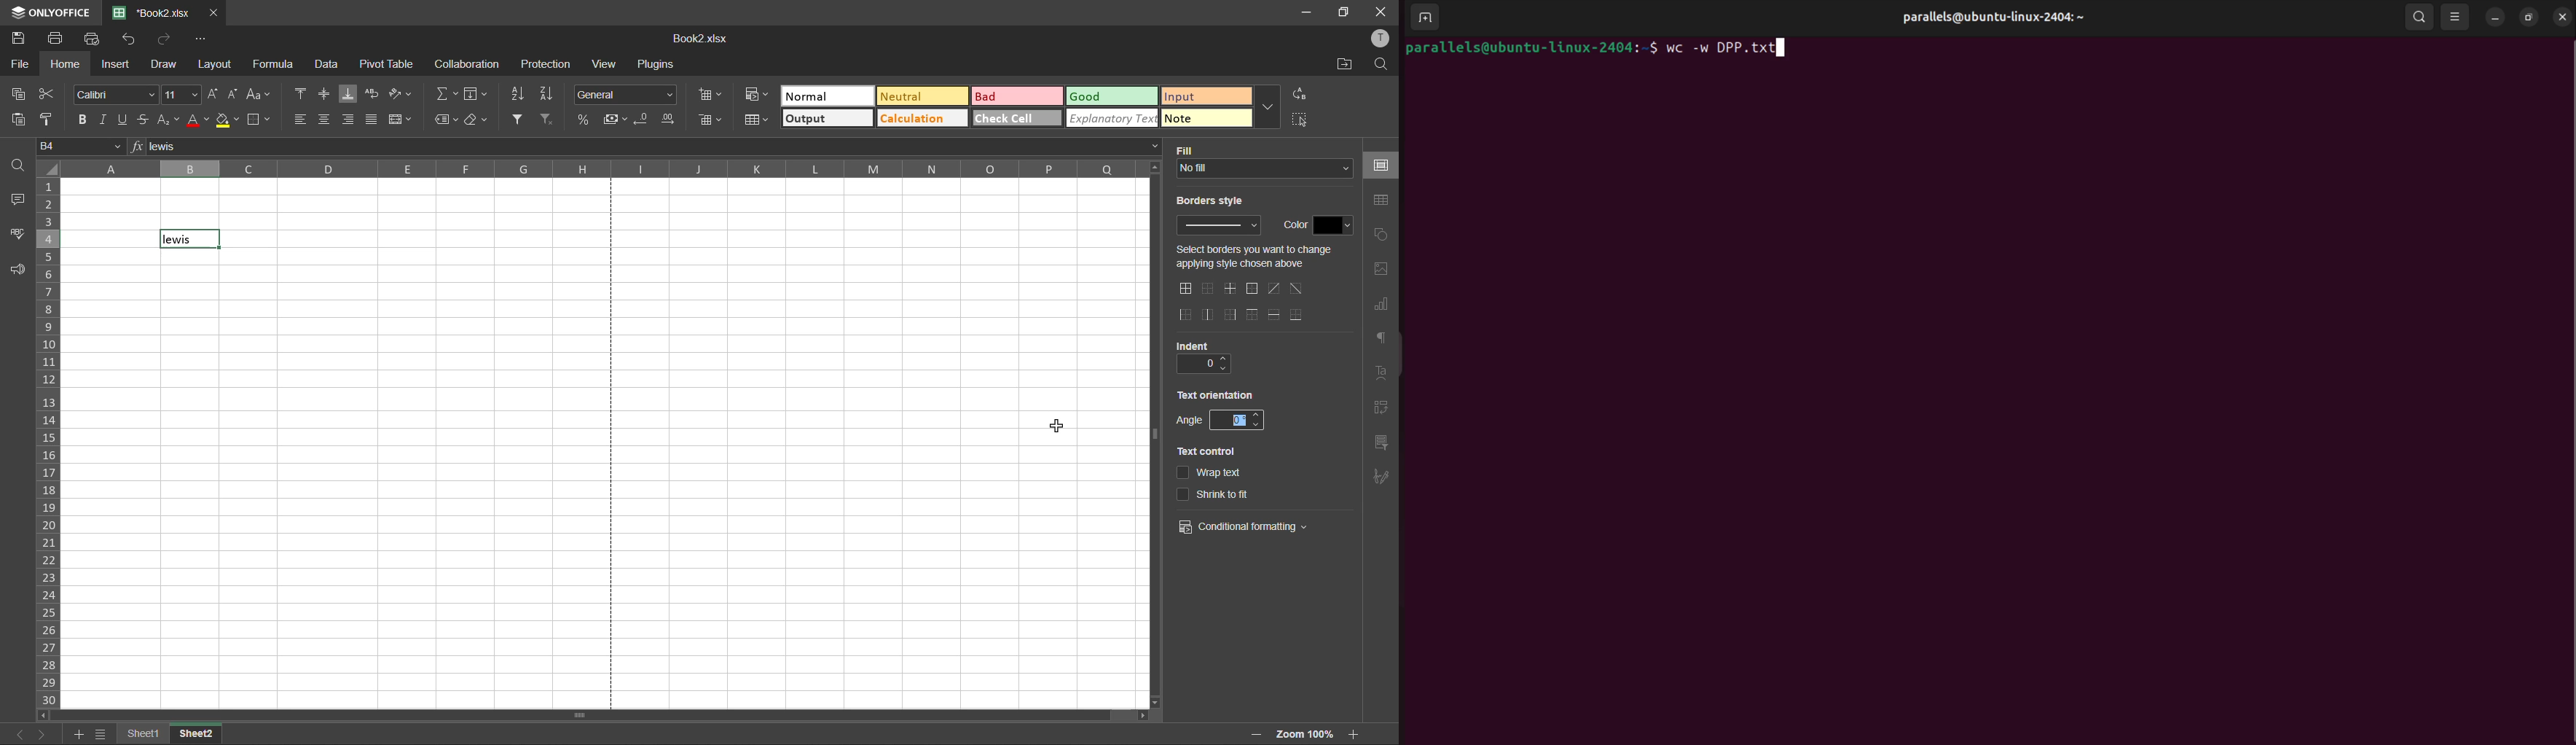  Describe the element at coordinates (756, 95) in the screenshot. I see `conditional formatting` at that location.